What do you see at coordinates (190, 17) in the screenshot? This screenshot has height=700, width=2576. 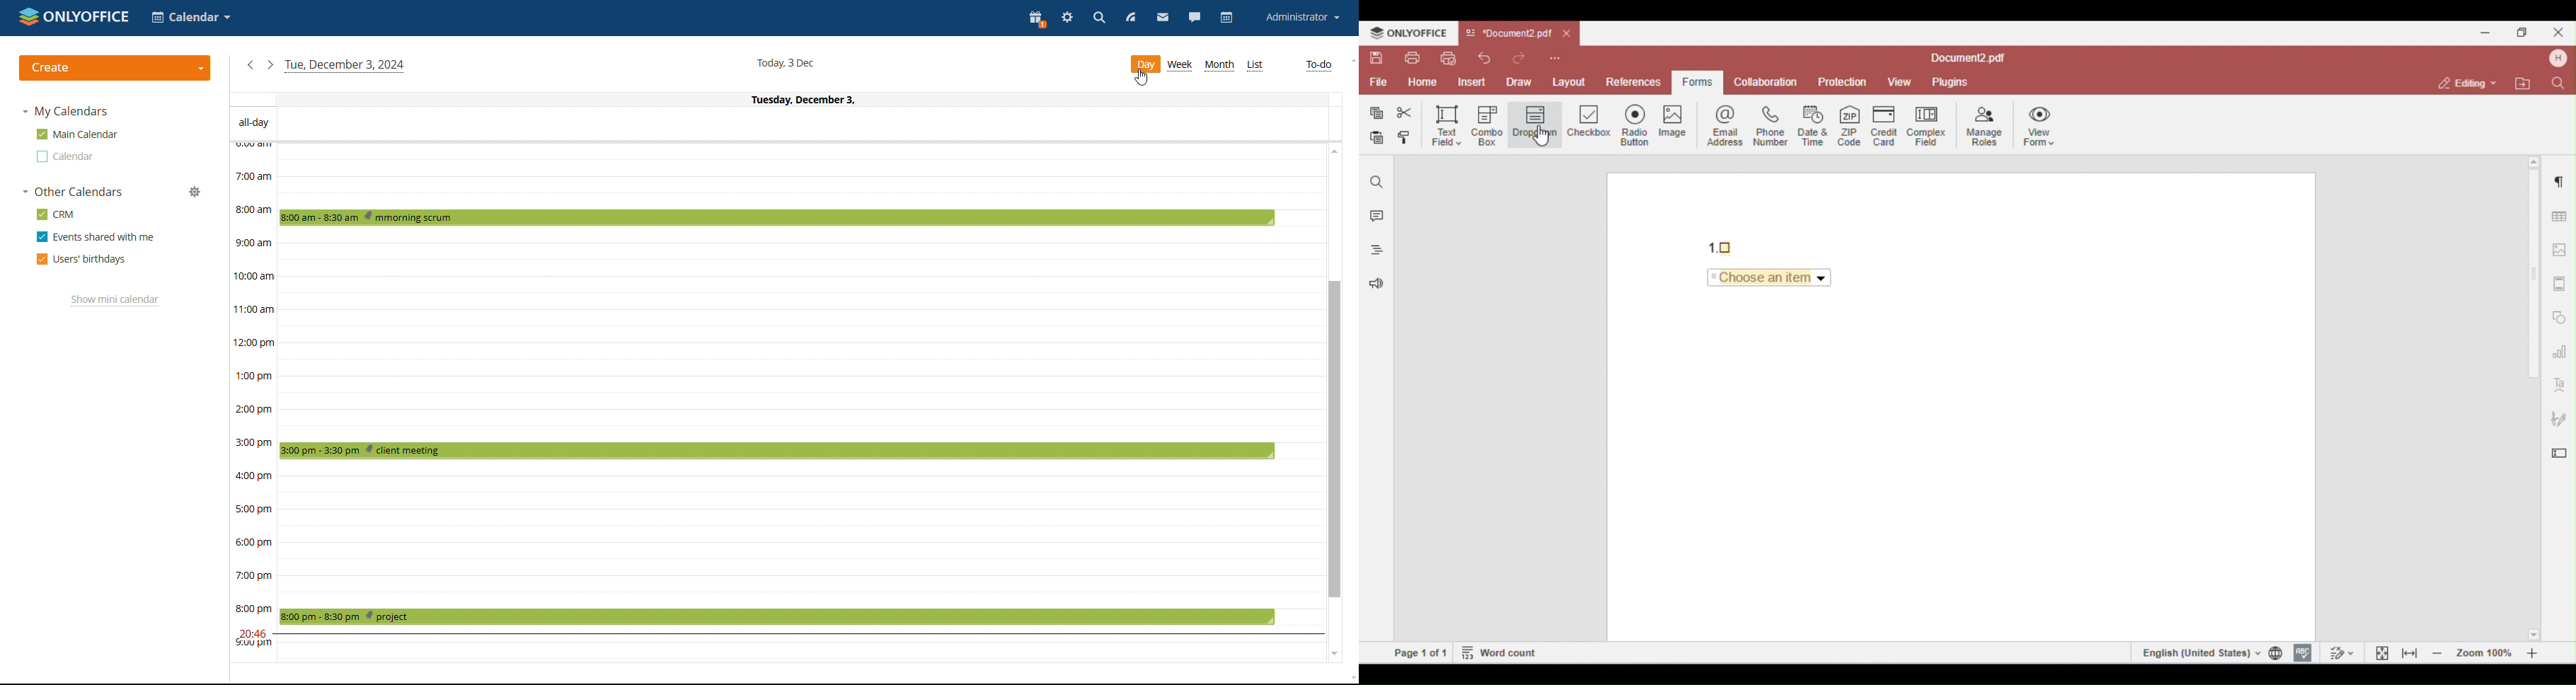 I see `select application` at bounding box center [190, 17].